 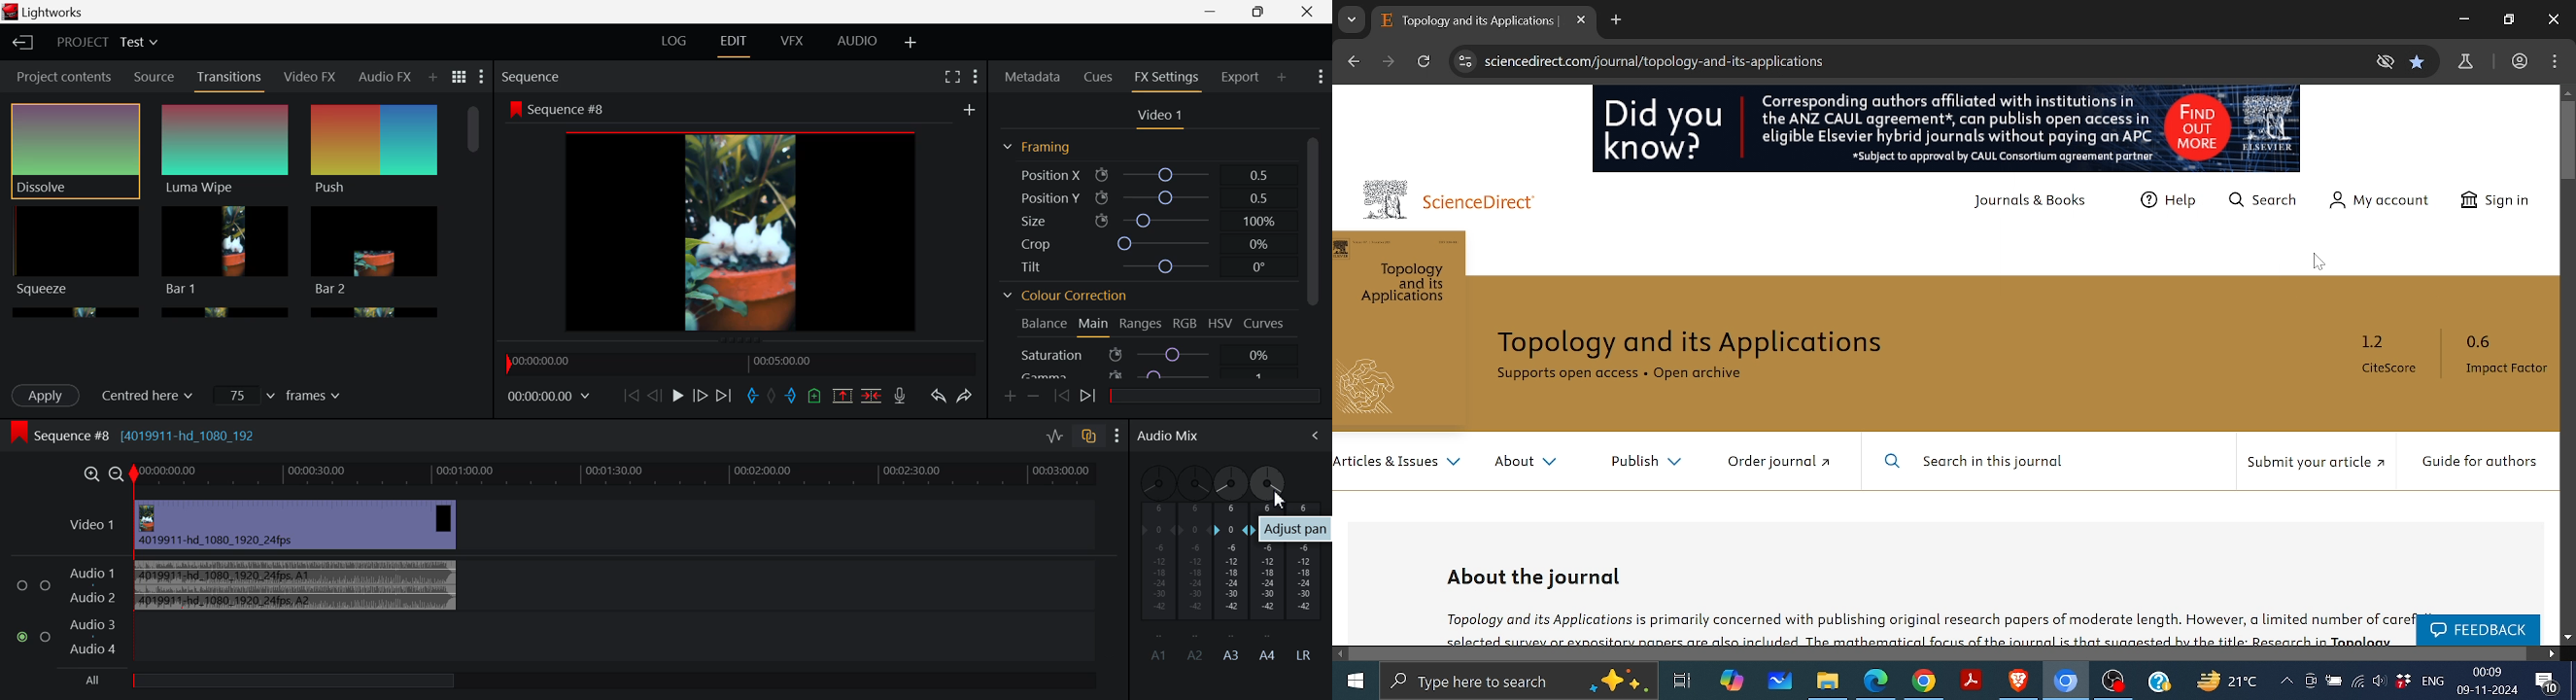 I want to click on logo, so click(x=1374, y=390).